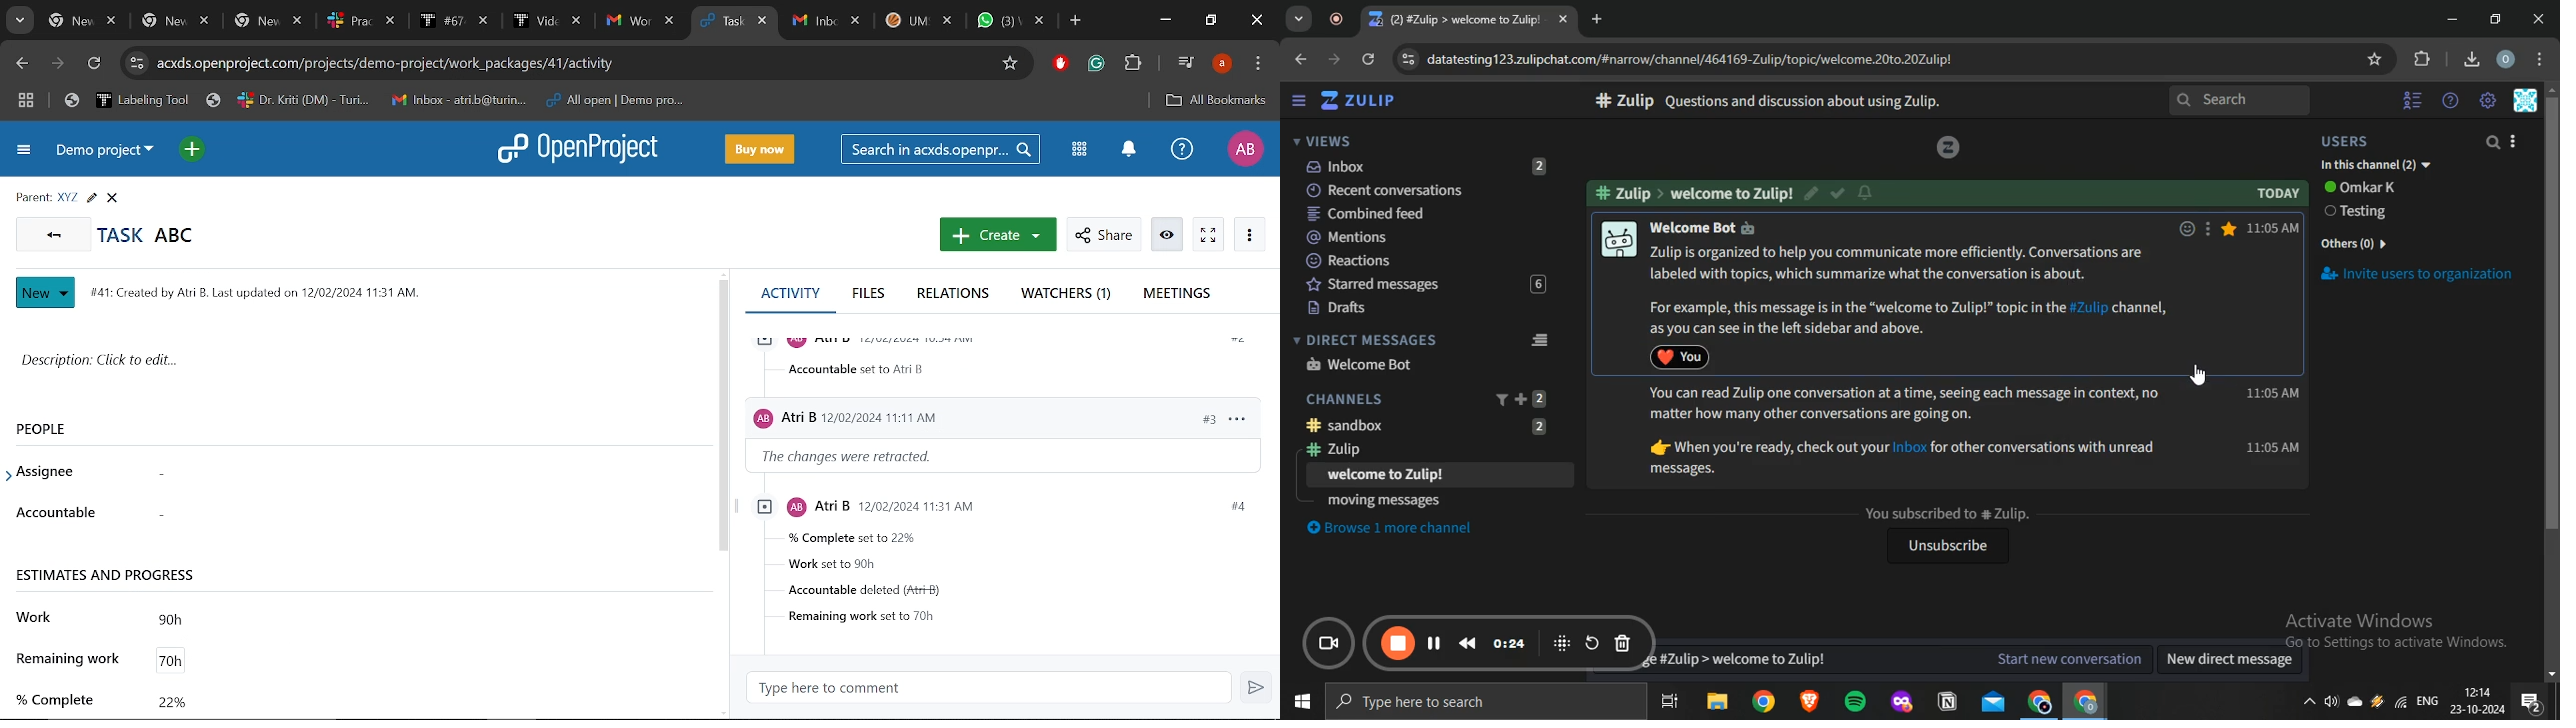  I want to click on text, so click(2365, 188).